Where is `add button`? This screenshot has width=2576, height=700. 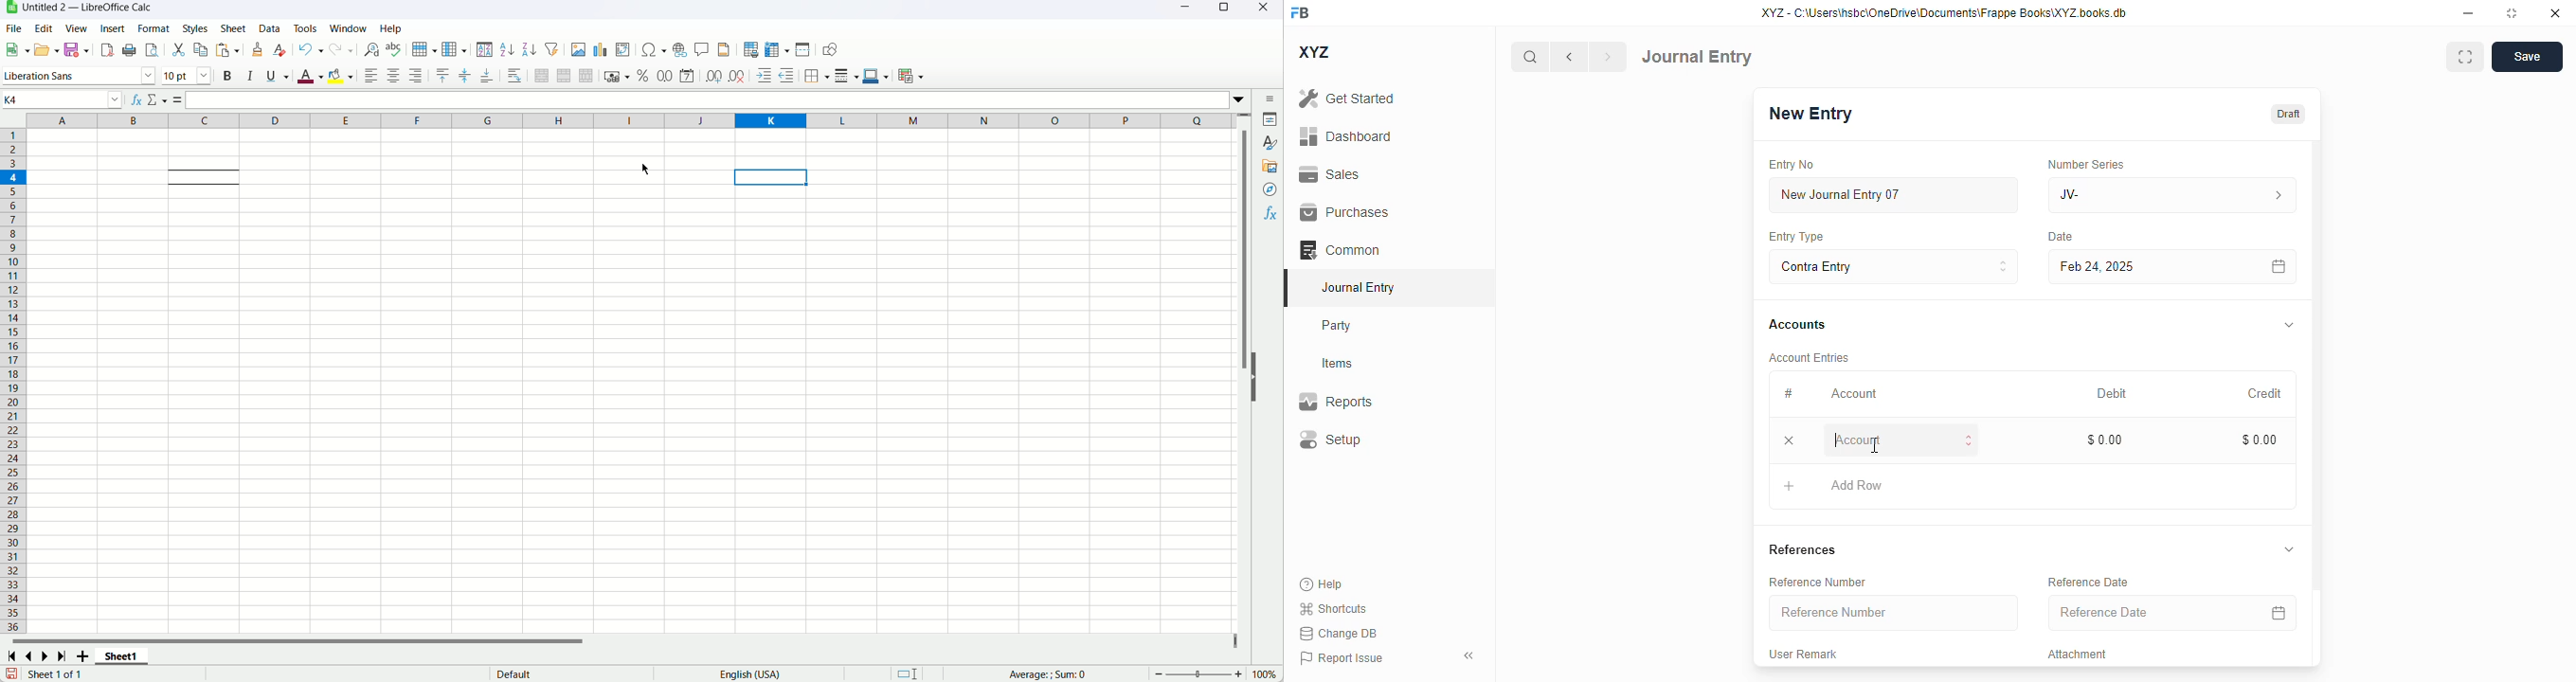
add button is located at coordinates (1789, 486).